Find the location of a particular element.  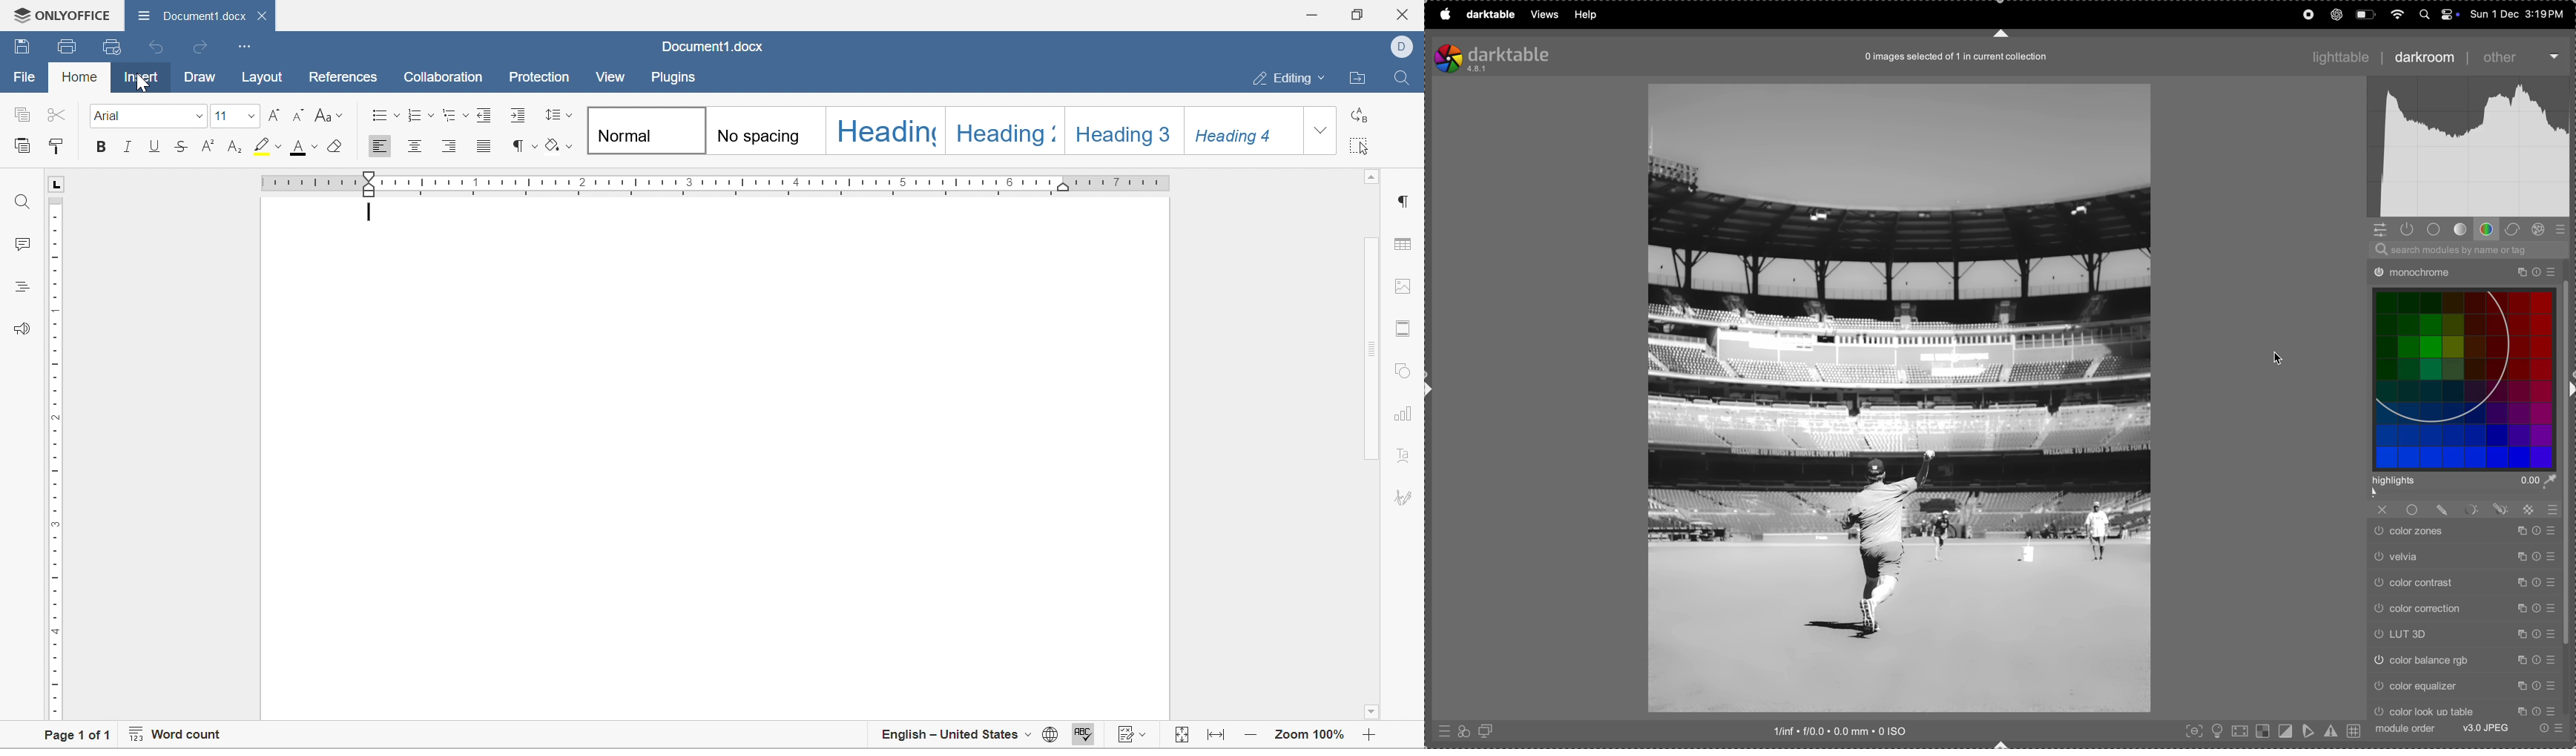

Zoom 100% is located at coordinates (1311, 736).